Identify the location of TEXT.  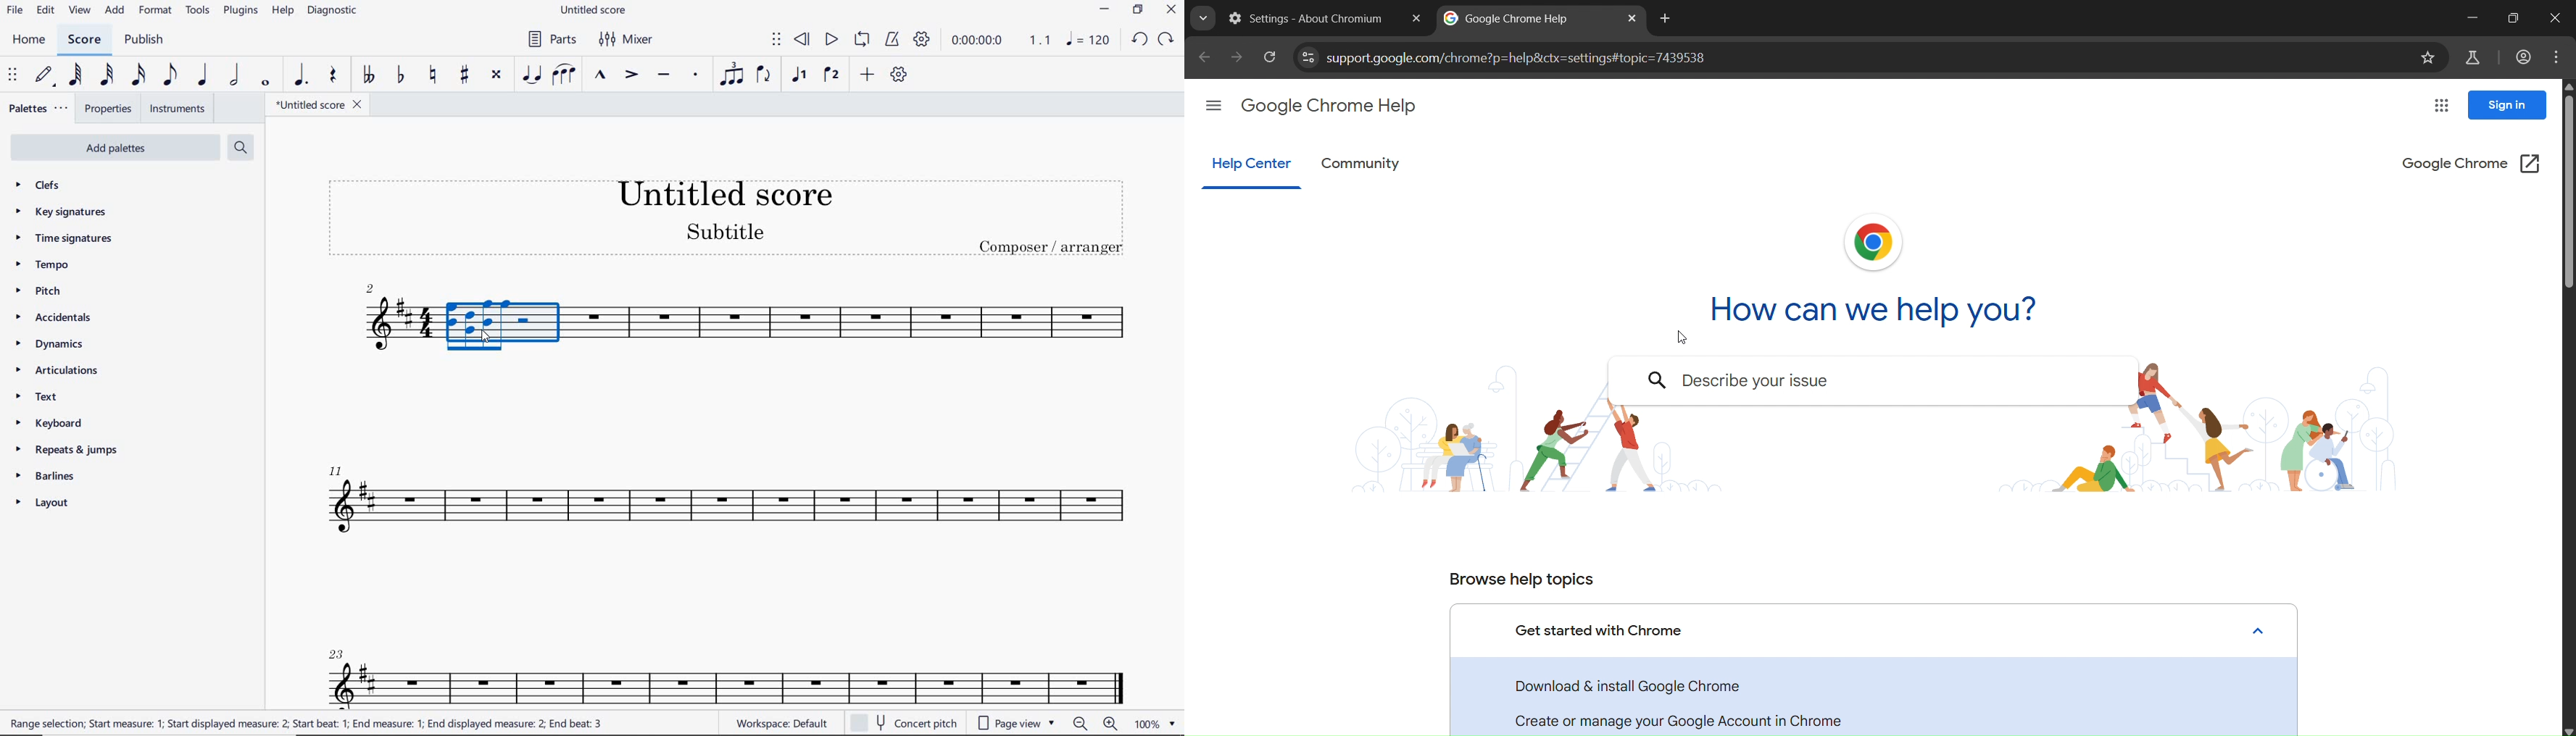
(40, 398).